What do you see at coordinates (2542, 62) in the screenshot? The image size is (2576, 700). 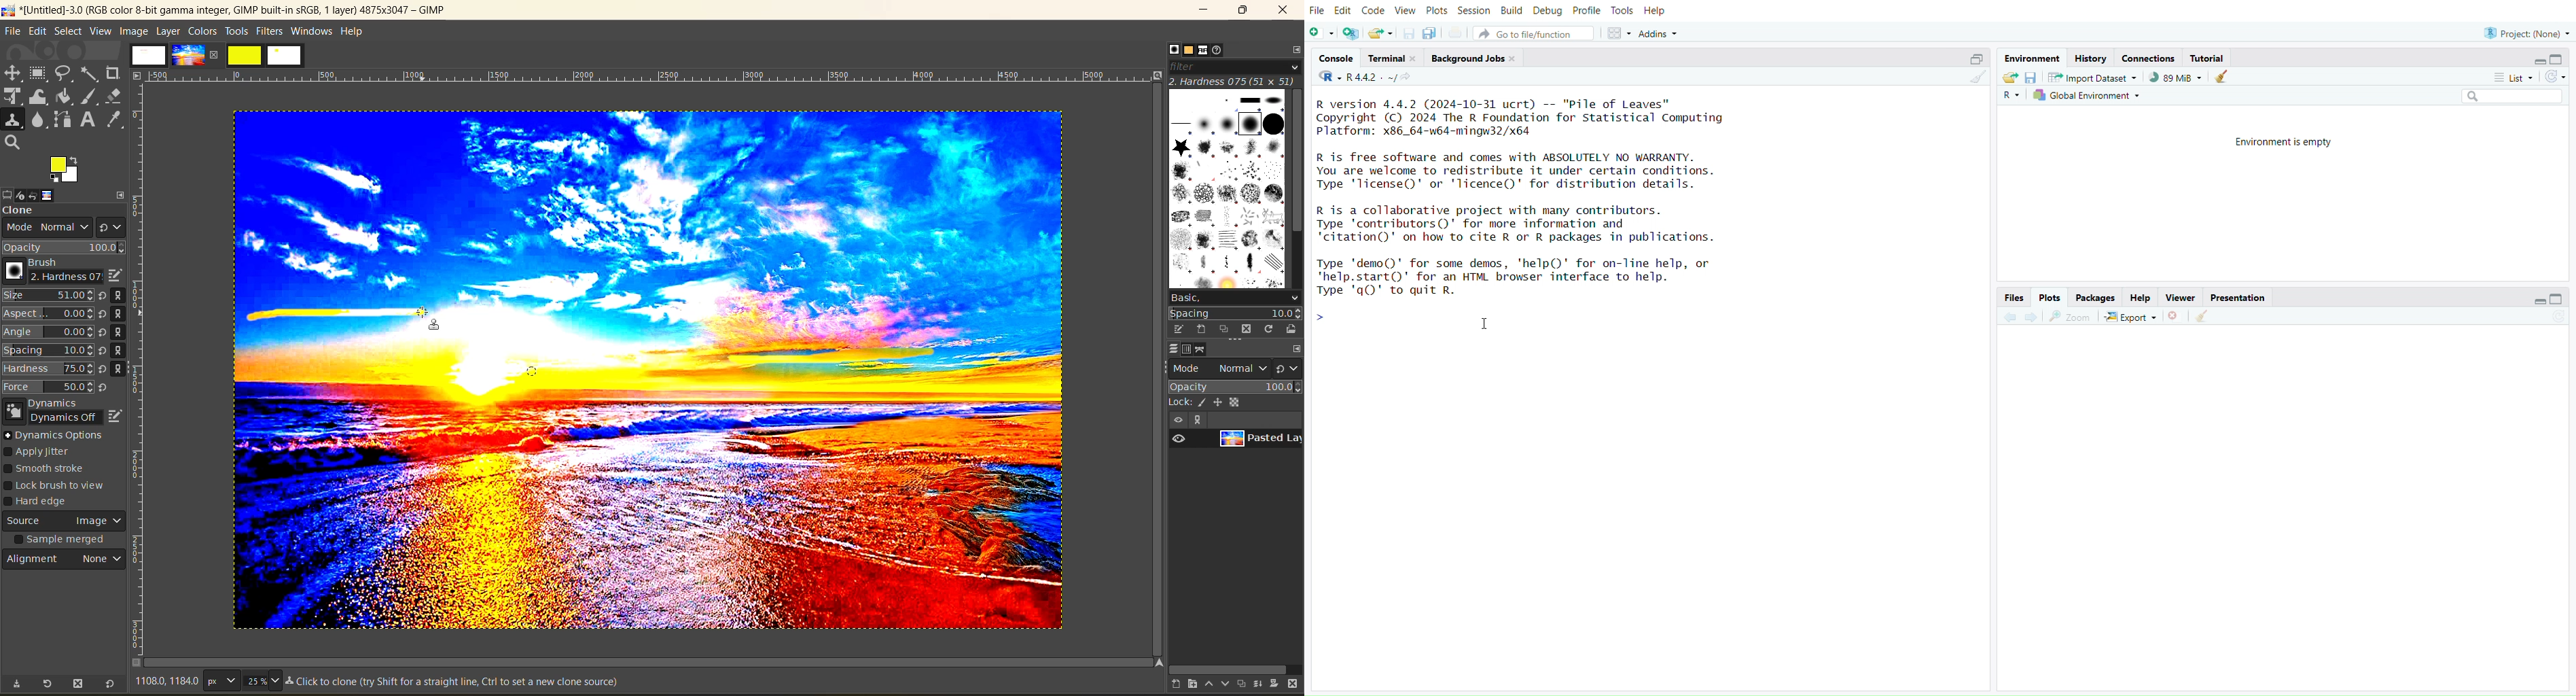 I see `Minimize` at bounding box center [2542, 62].